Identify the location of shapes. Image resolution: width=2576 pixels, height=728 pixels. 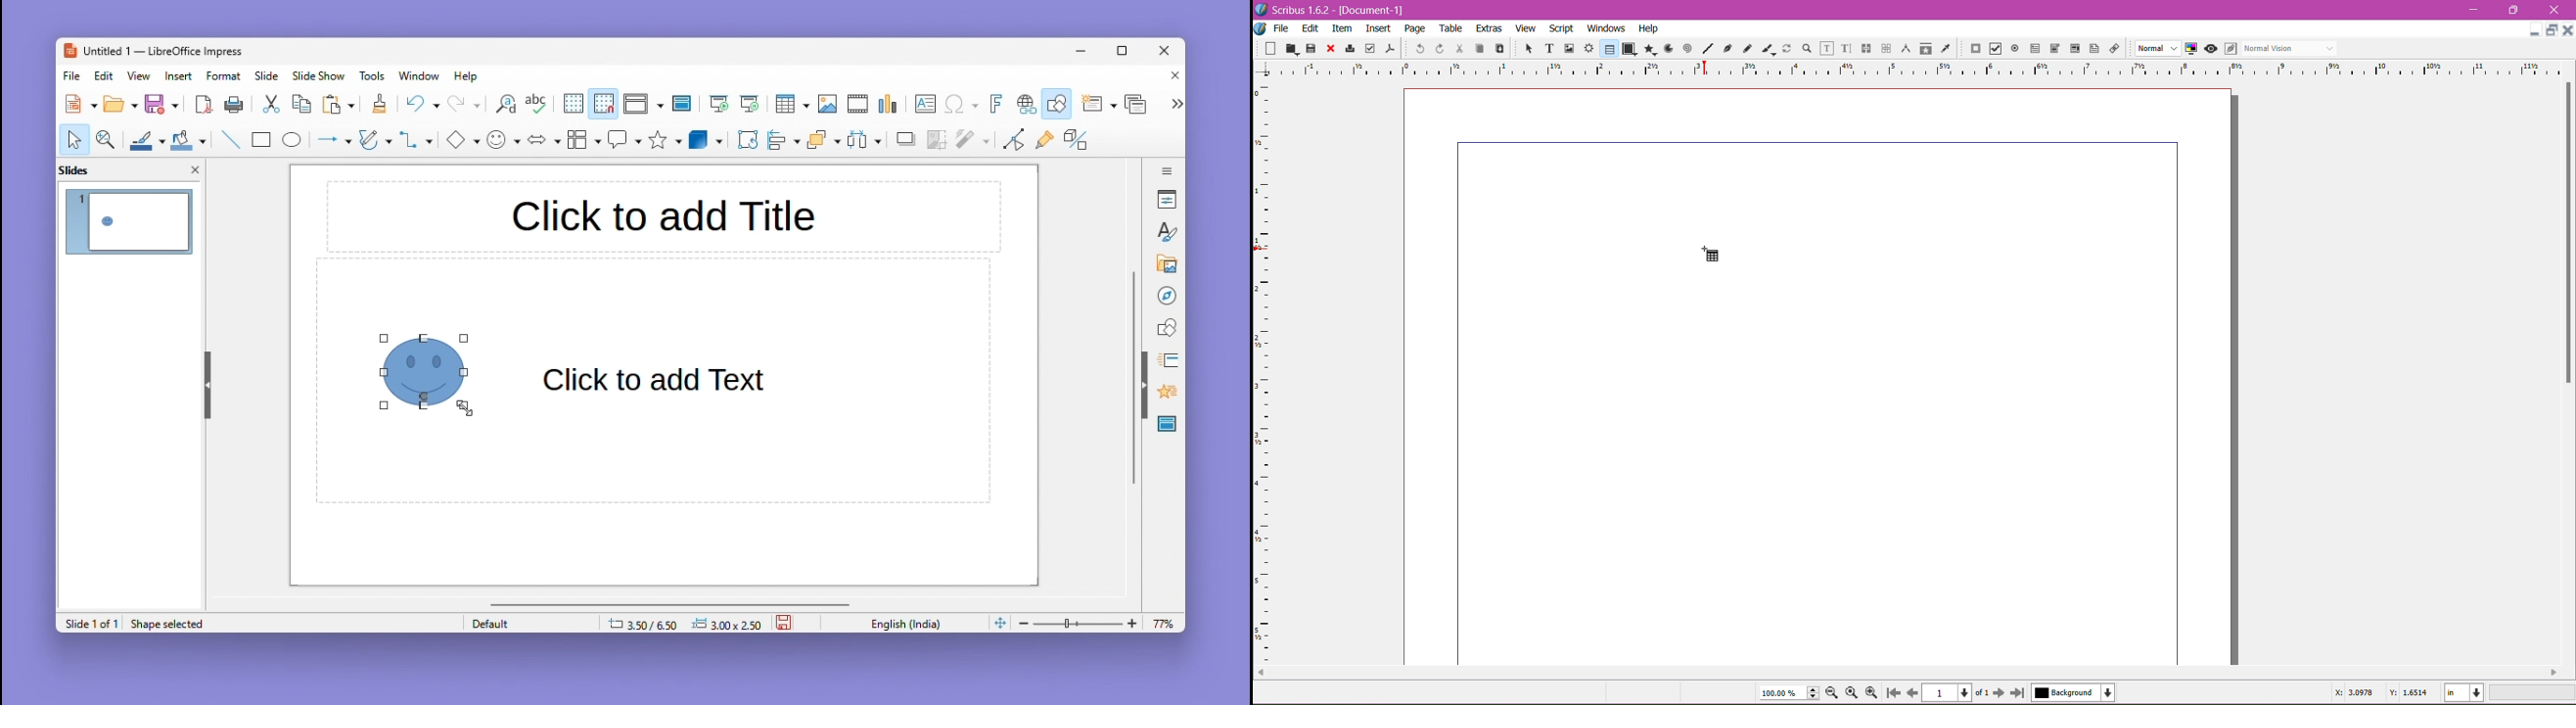
(1167, 326).